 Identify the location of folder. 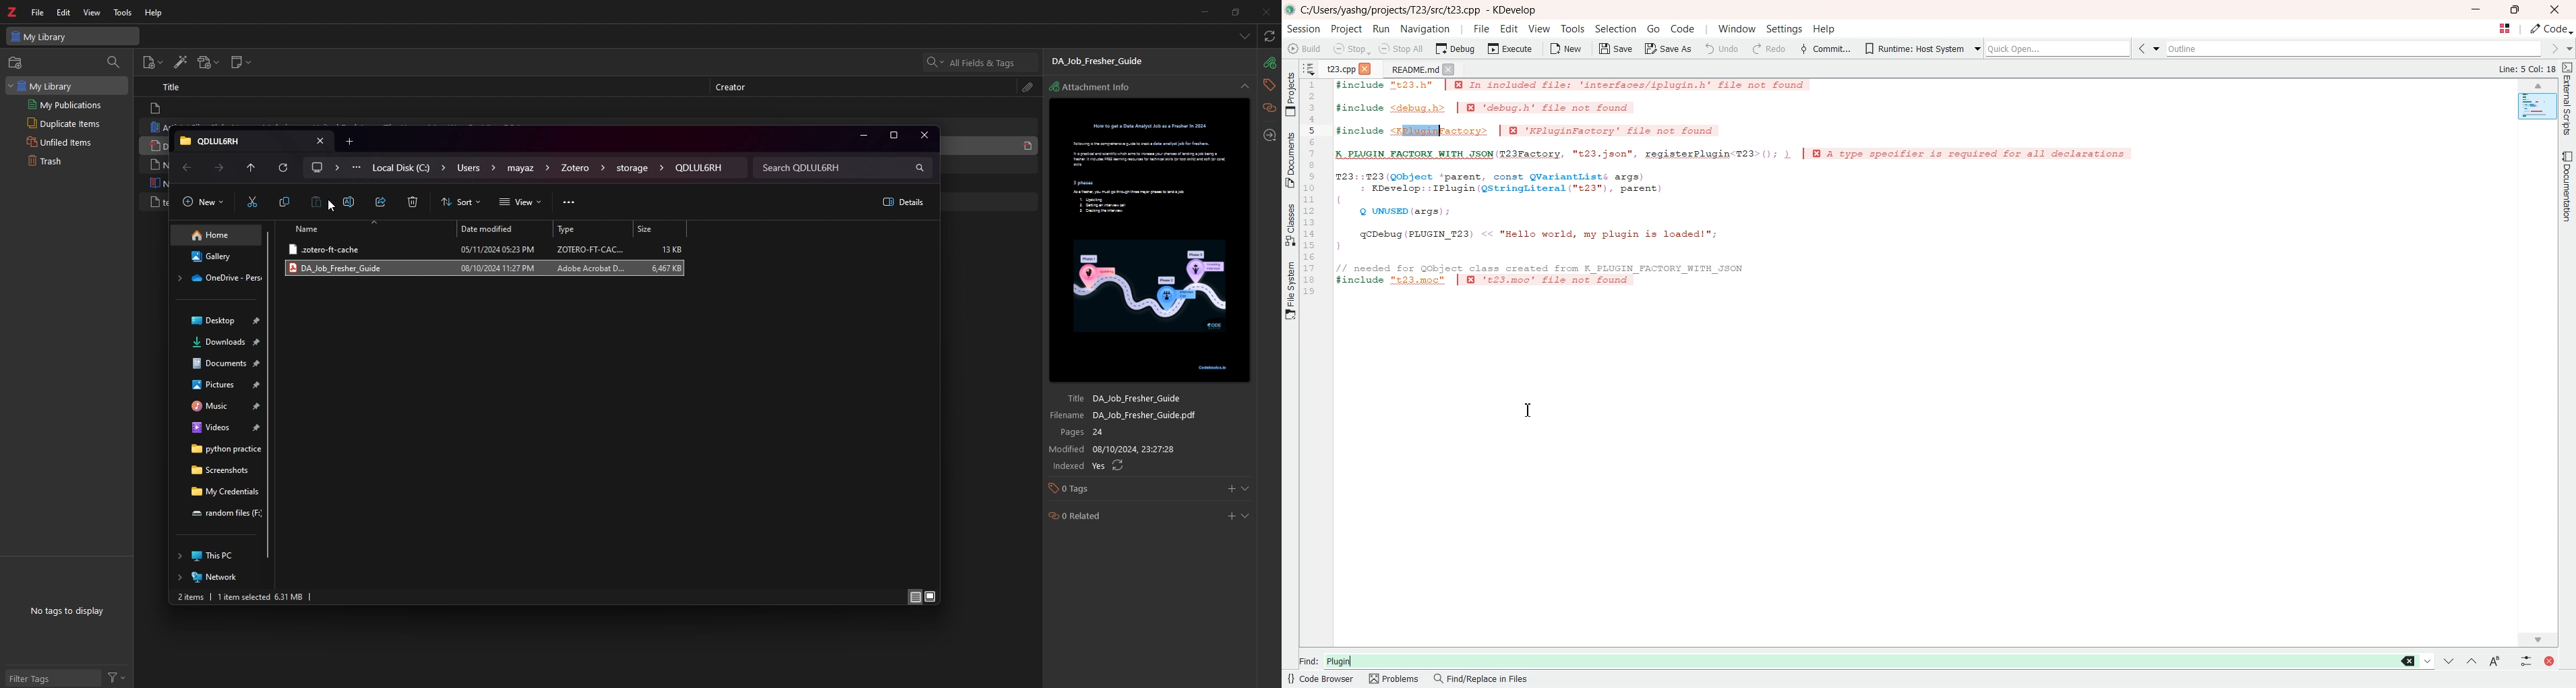
(230, 140).